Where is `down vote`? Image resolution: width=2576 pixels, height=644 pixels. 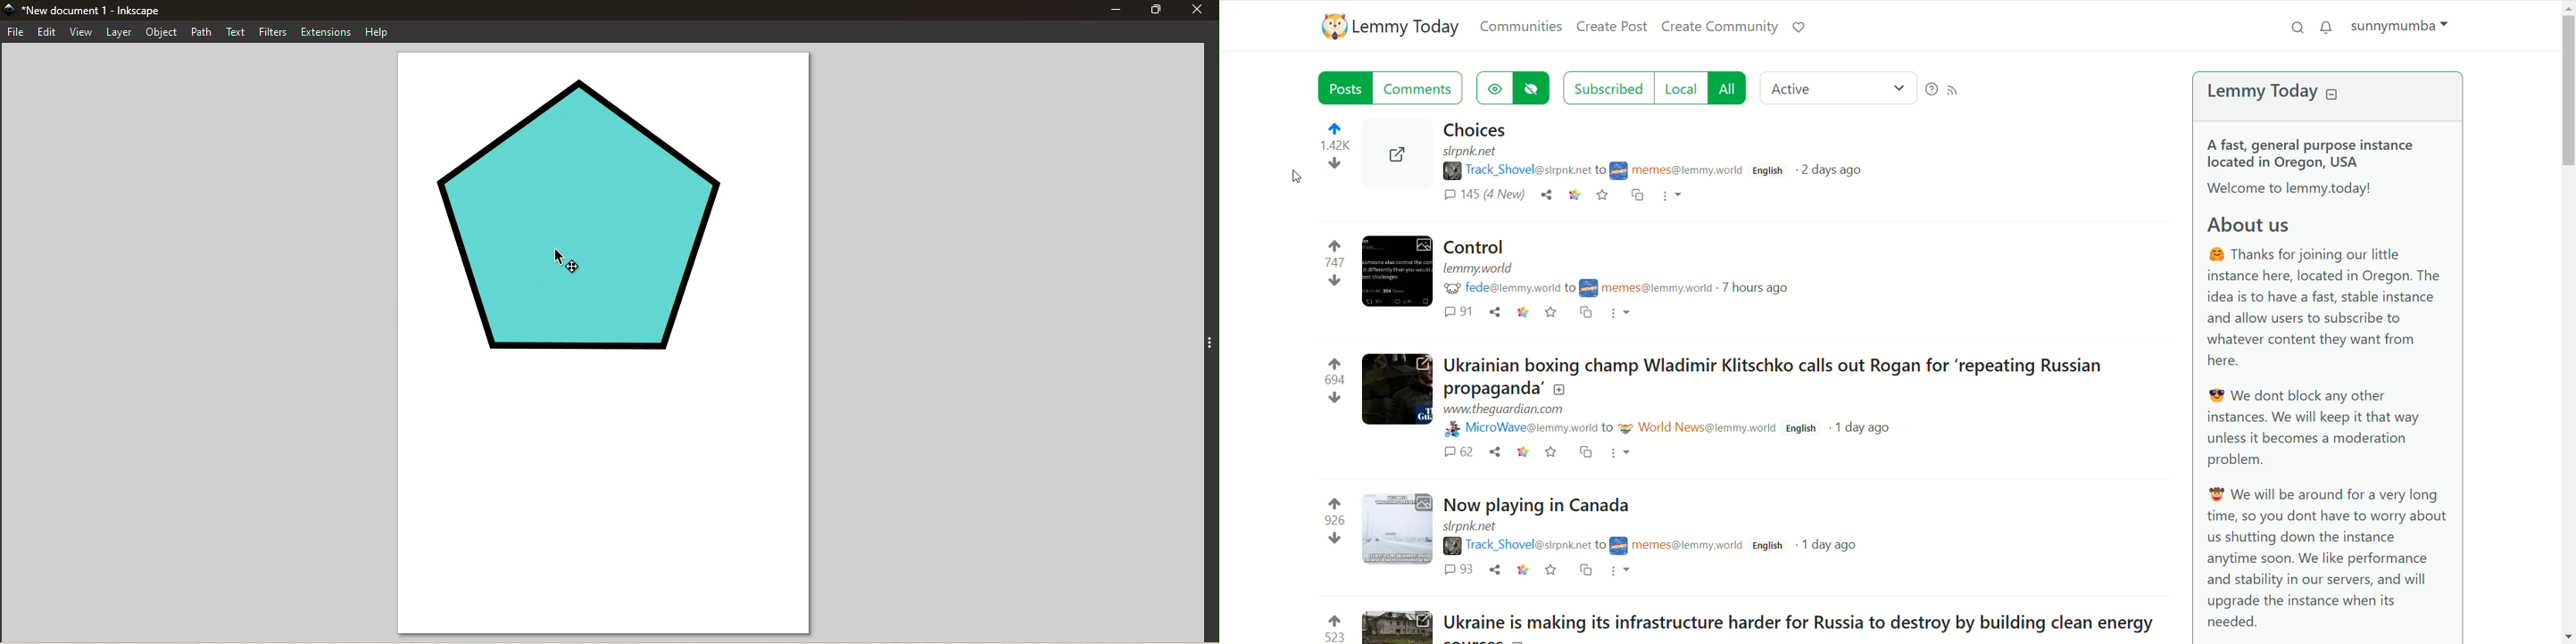
down vote is located at coordinates (1331, 165).